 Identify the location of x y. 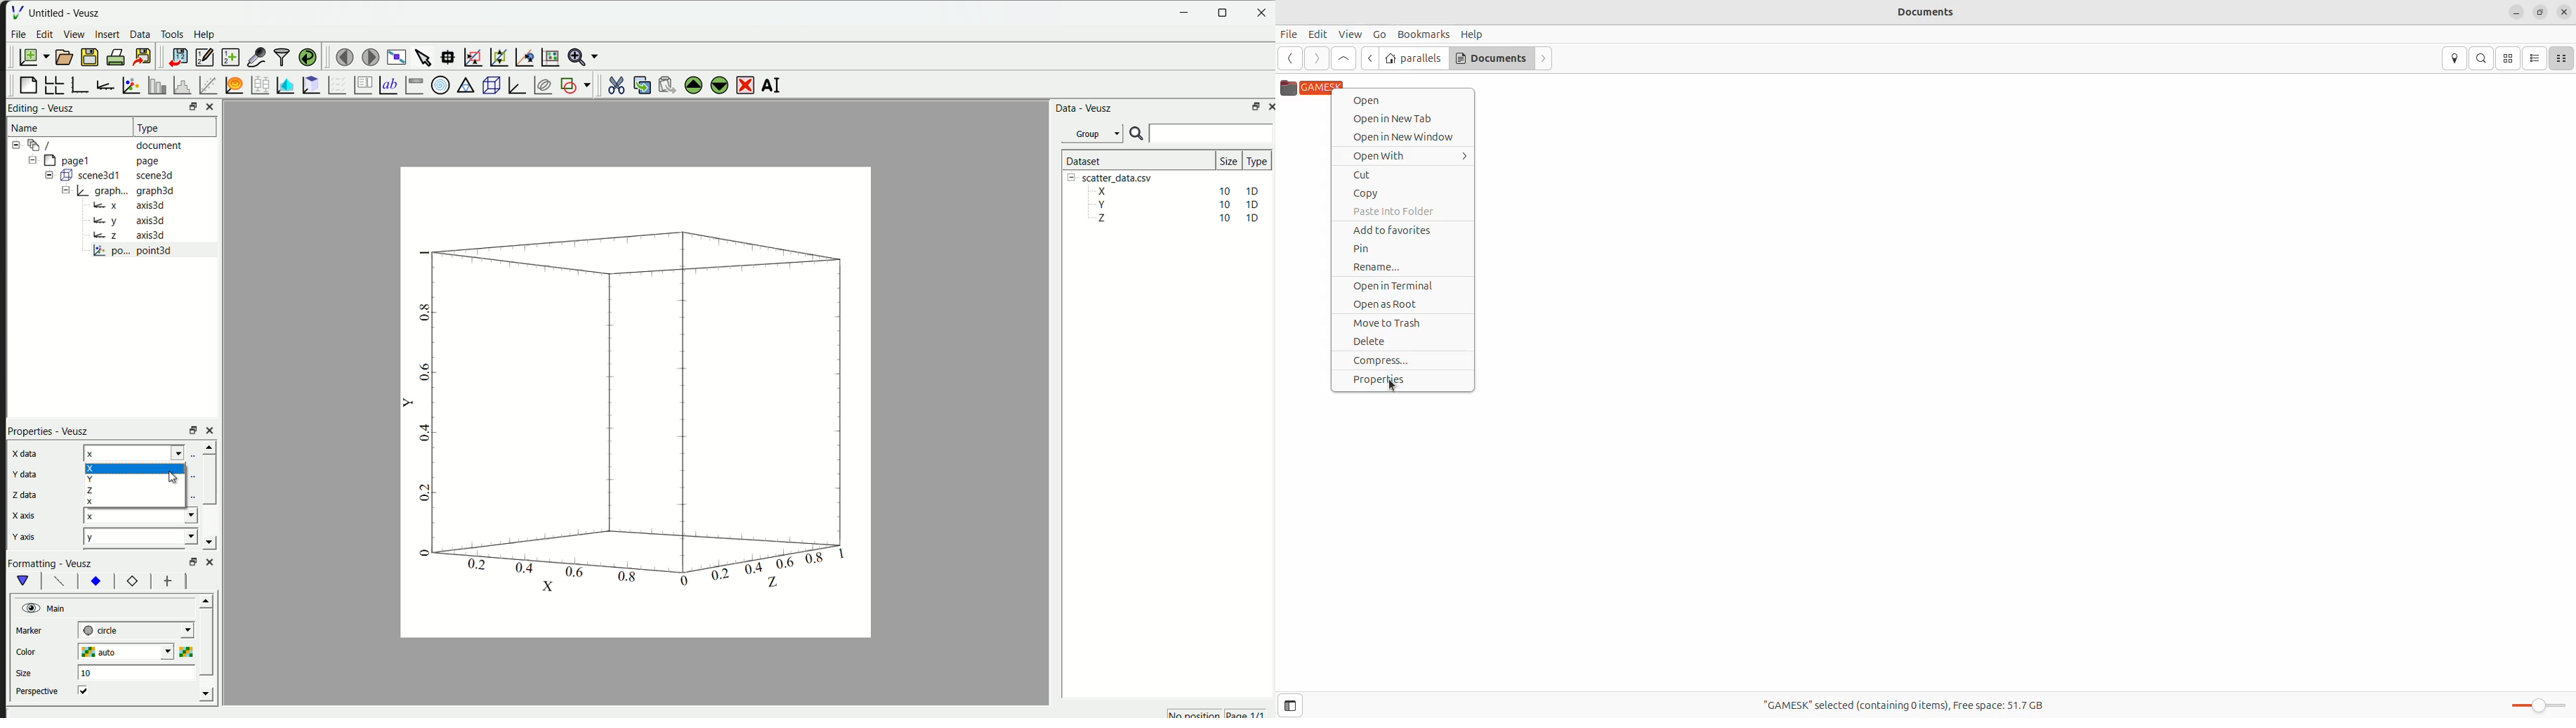
(147, 473).